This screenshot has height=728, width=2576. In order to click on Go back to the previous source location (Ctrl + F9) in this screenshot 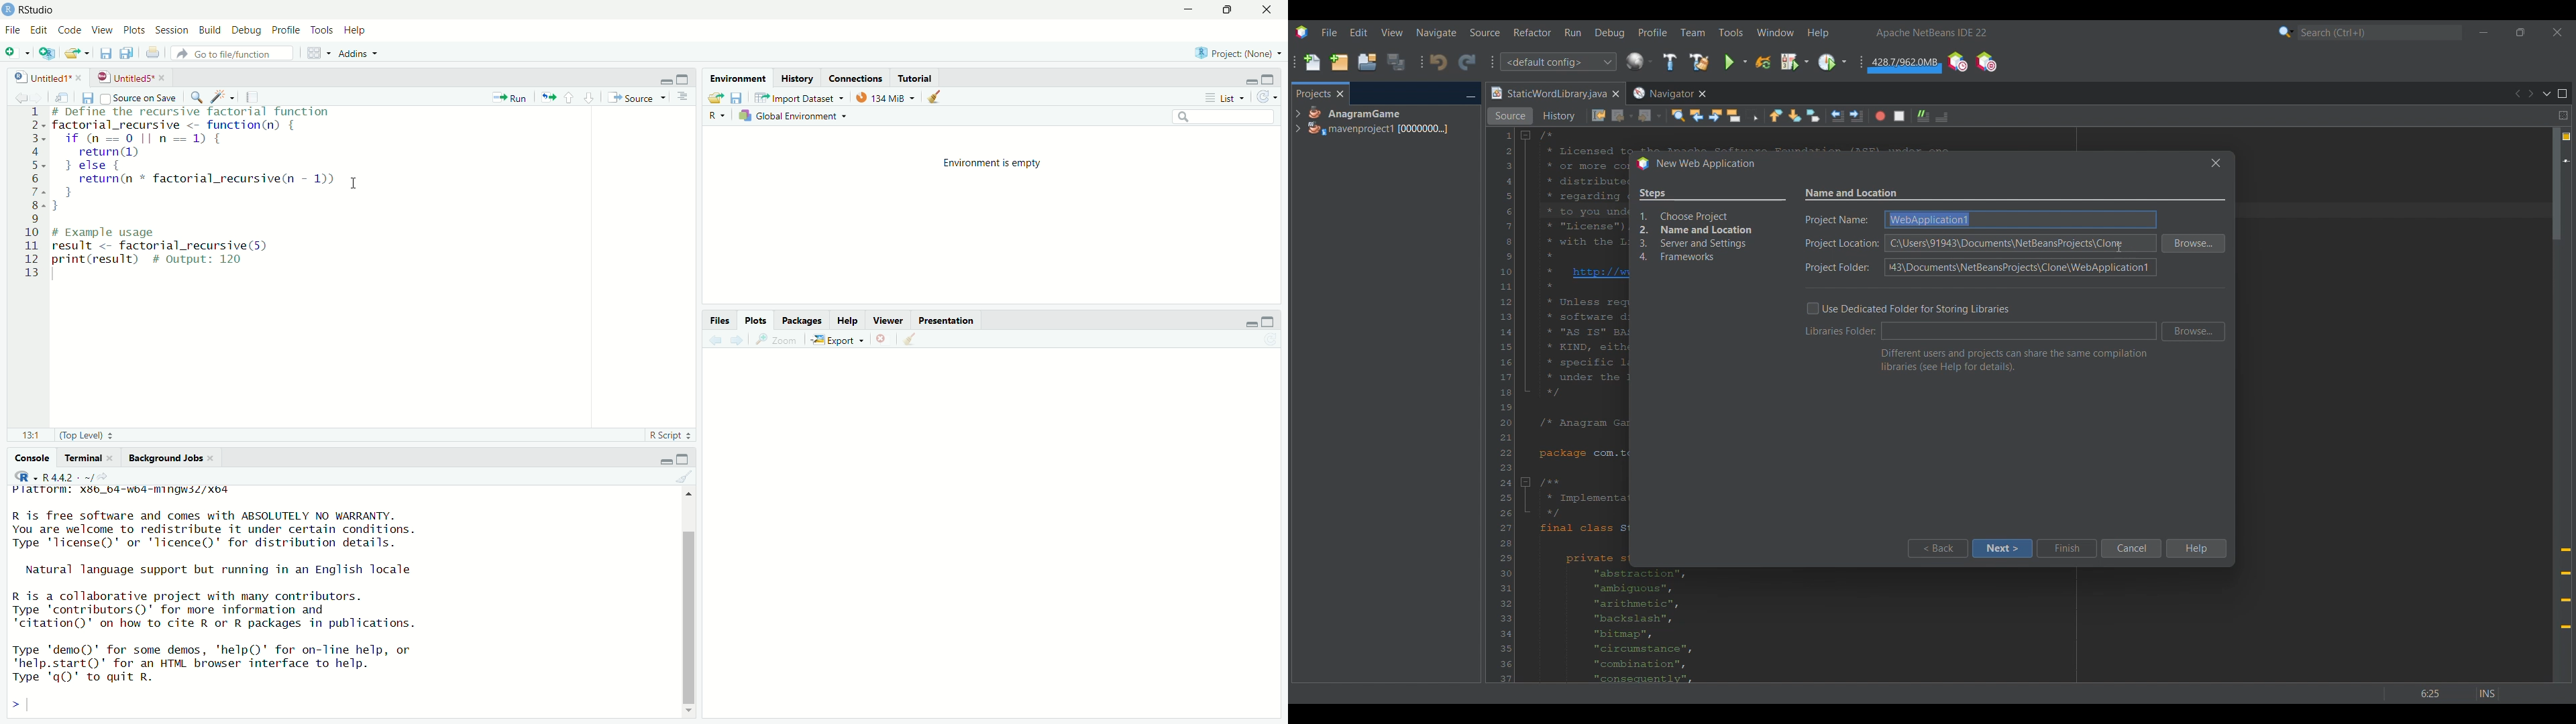, I will do `click(19, 96)`.